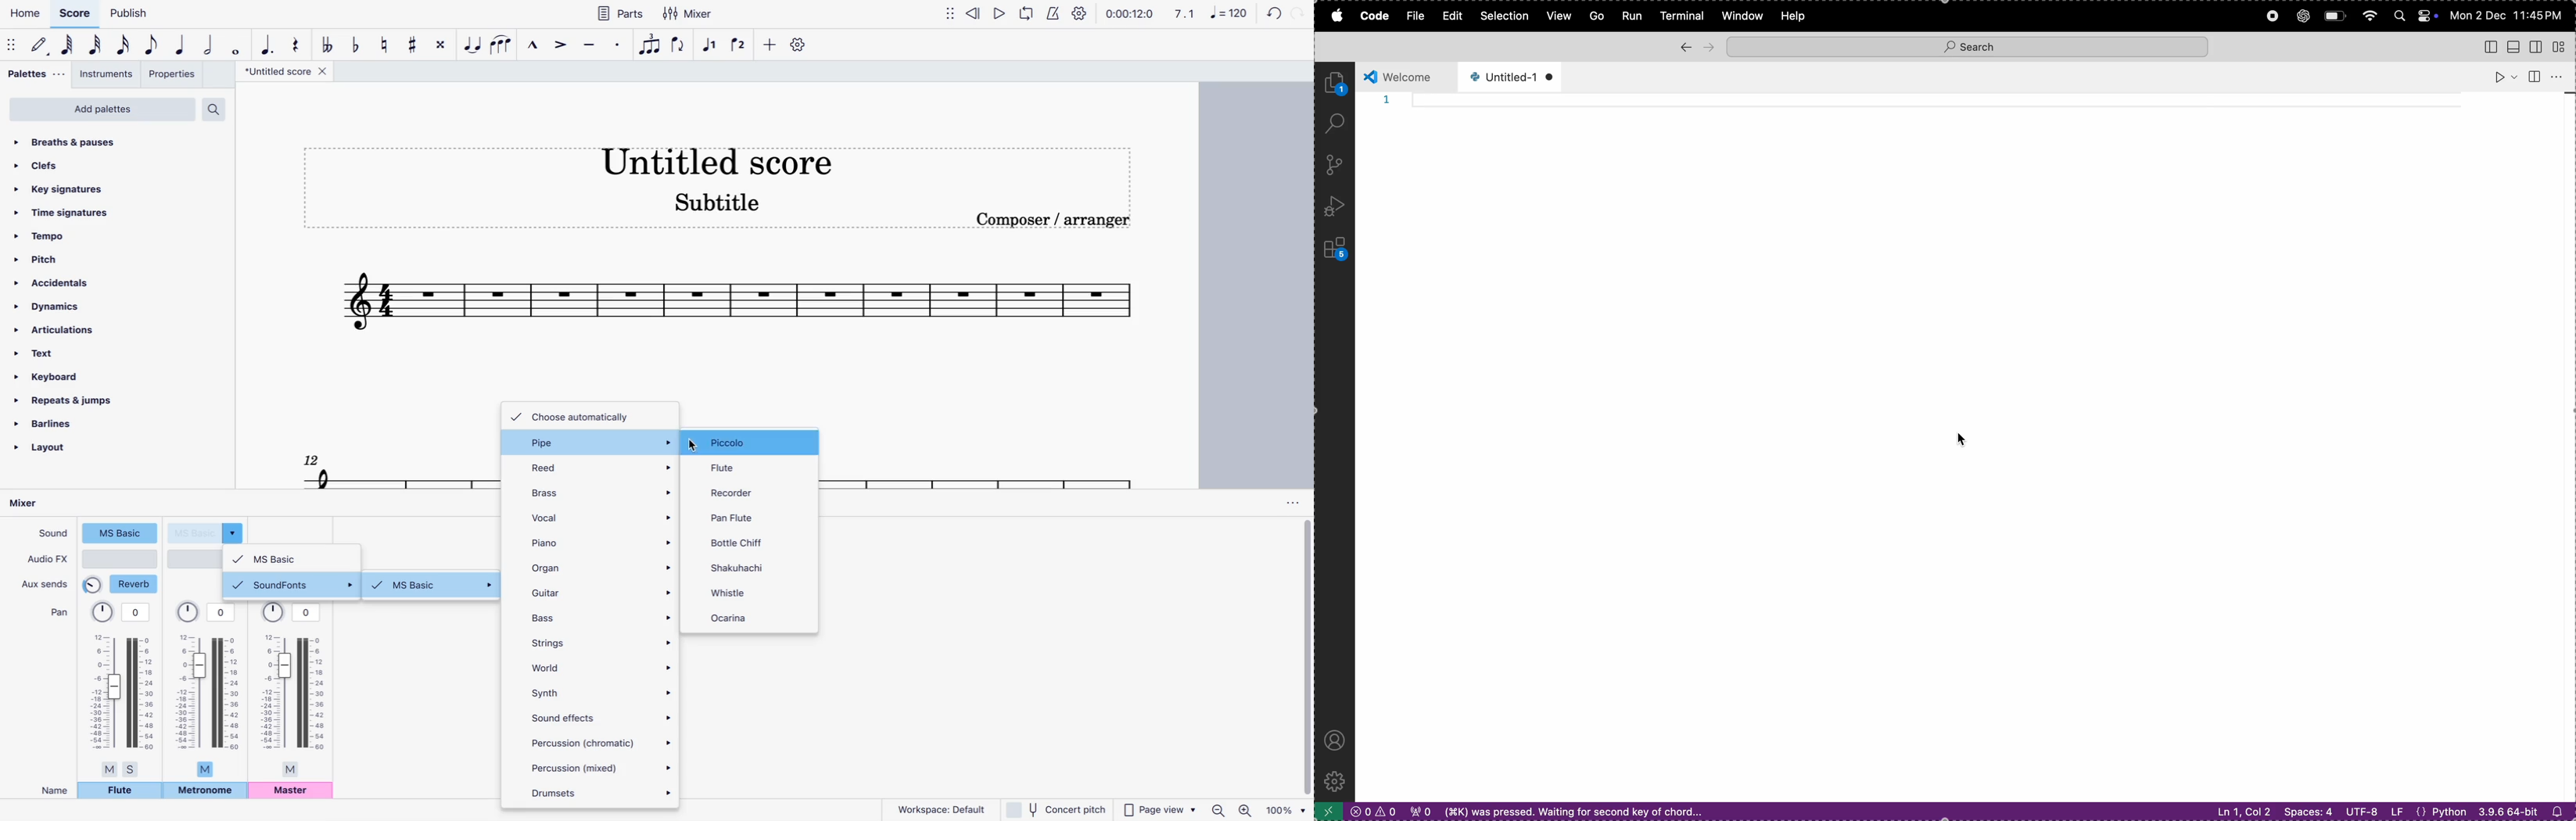  Describe the element at coordinates (600, 468) in the screenshot. I see `reed` at that location.